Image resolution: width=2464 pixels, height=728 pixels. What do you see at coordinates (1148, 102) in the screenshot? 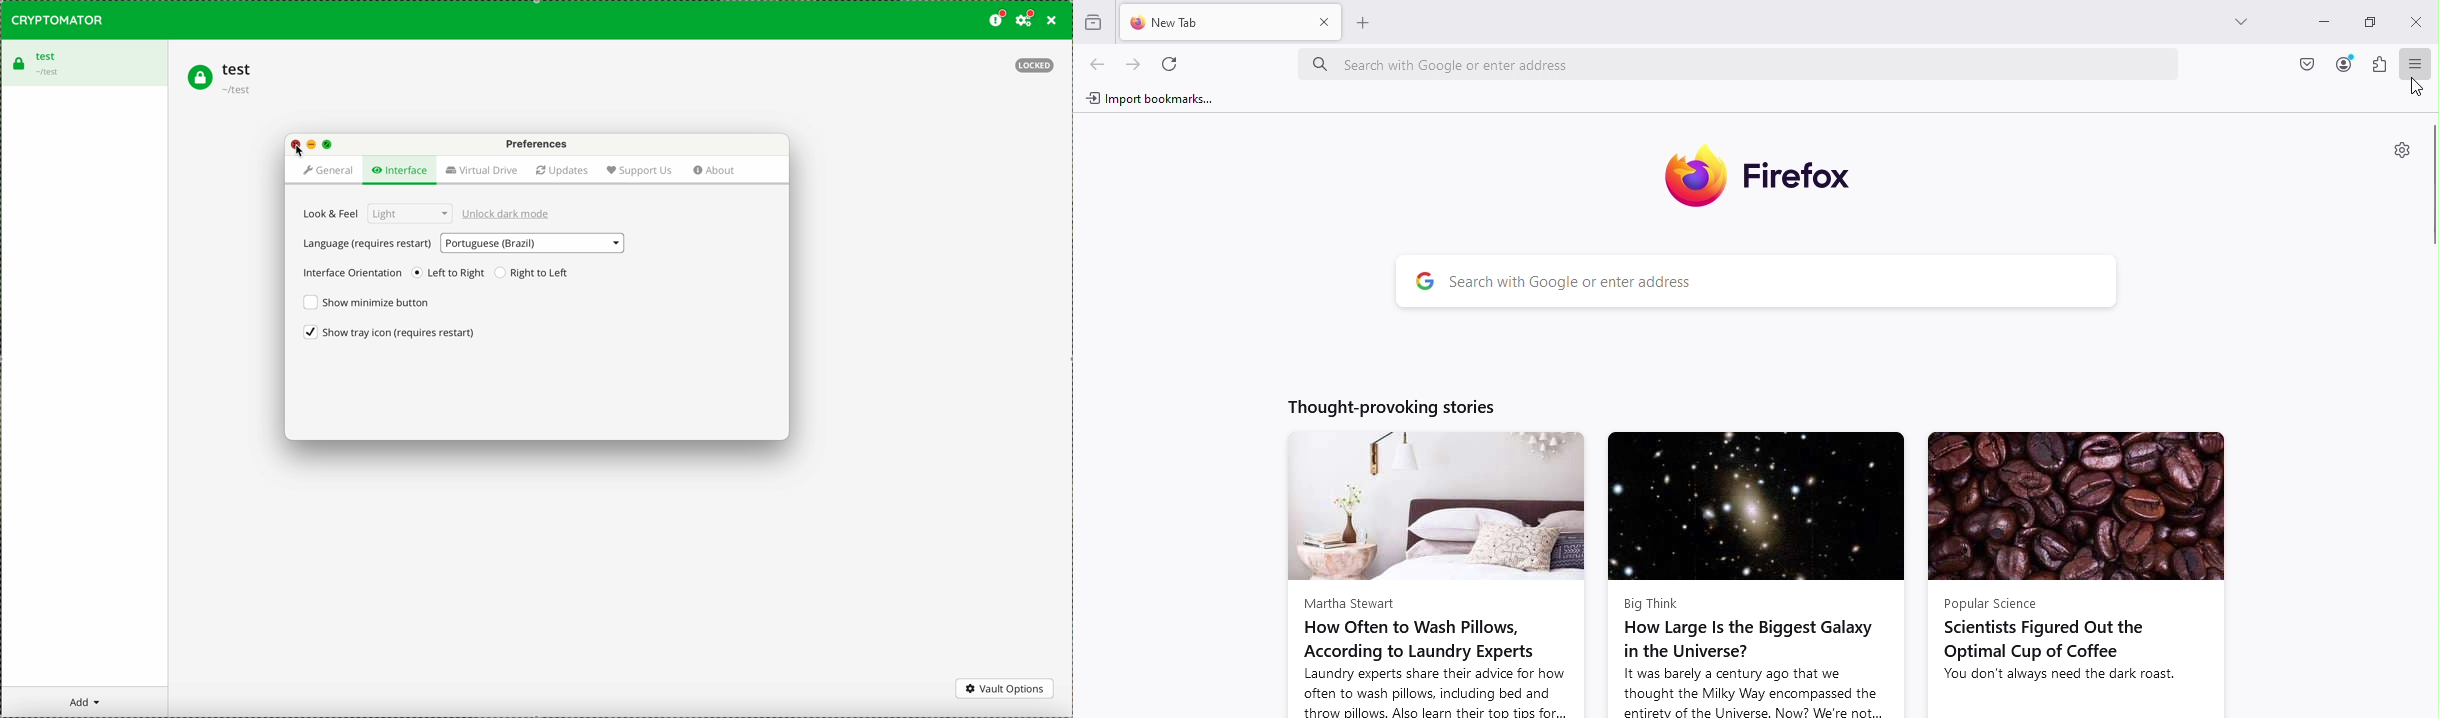
I see `Import bookmarks` at bounding box center [1148, 102].